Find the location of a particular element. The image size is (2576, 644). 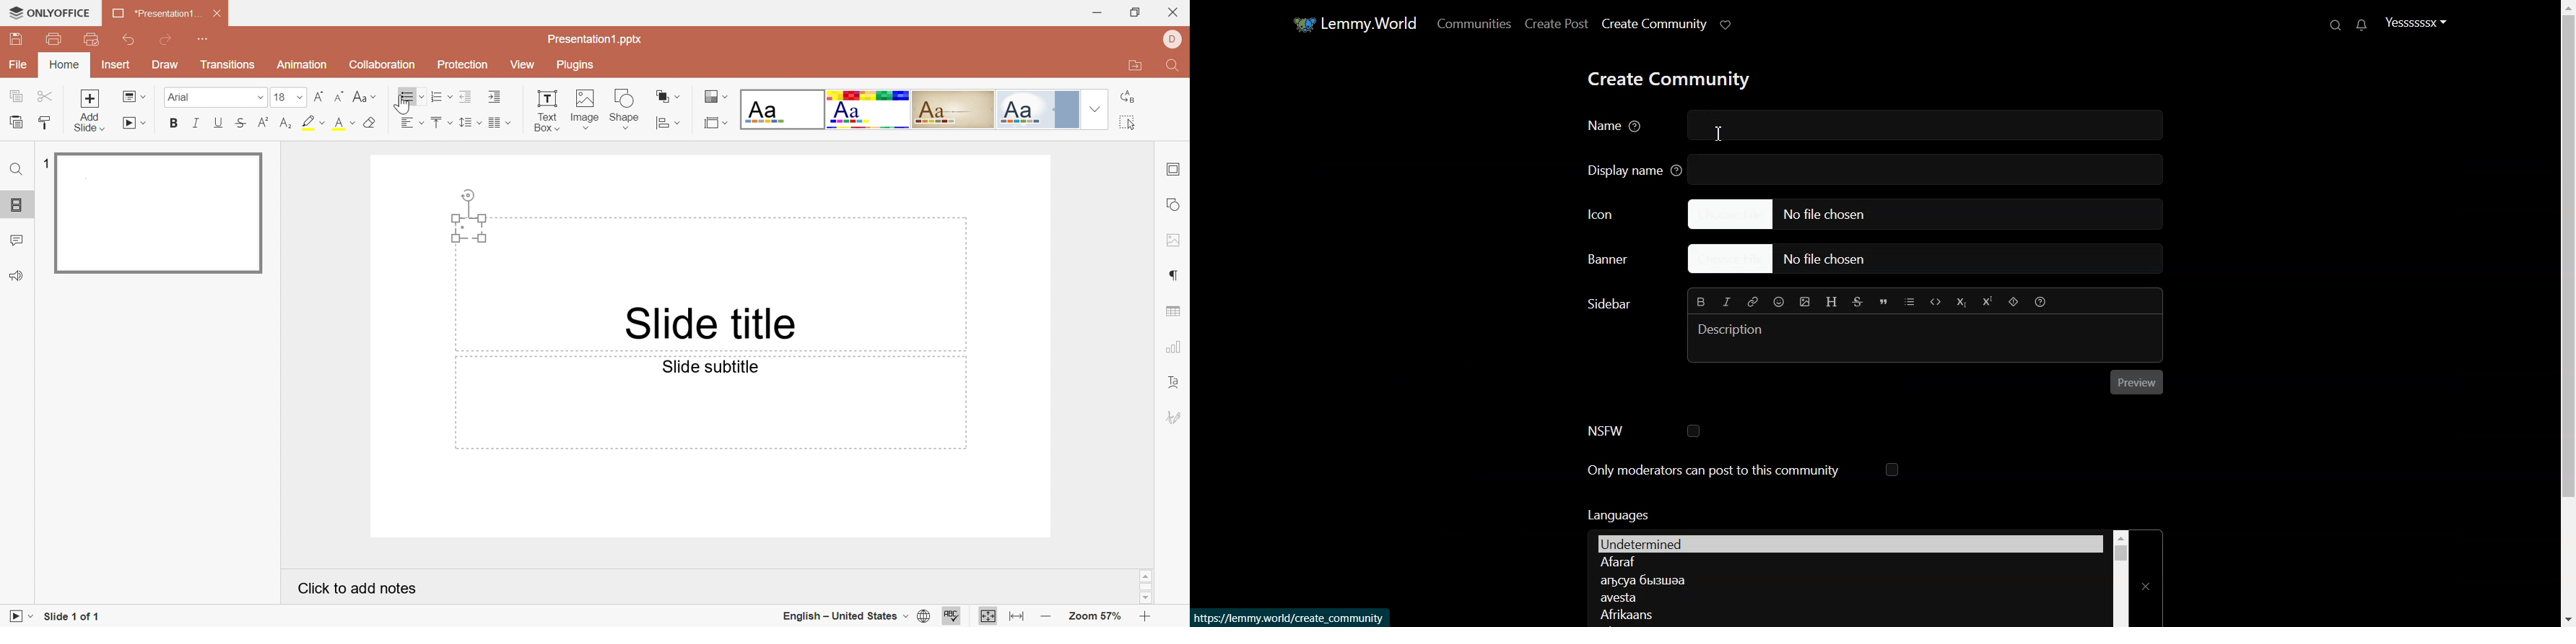

Scroll Down is located at coordinates (1149, 598).